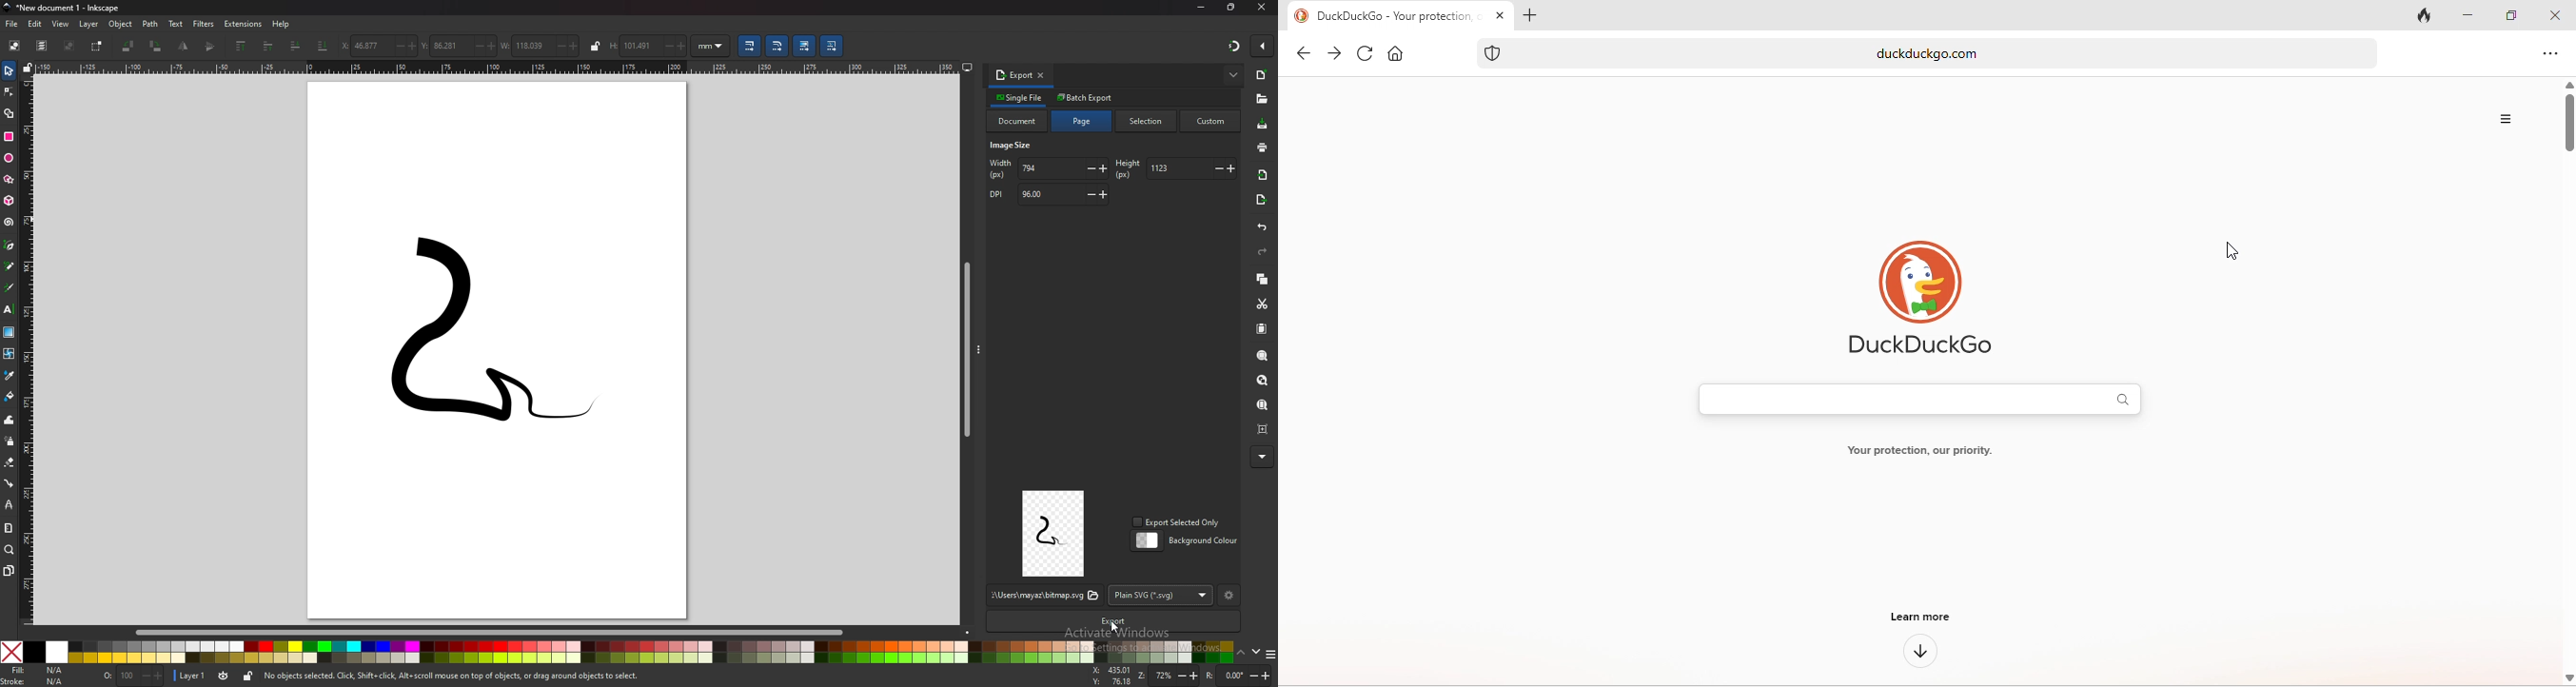 Image resolution: width=2576 pixels, height=700 pixels. Describe the element at coordinates (282, 25) in the screenshot. I see `help` at that location.